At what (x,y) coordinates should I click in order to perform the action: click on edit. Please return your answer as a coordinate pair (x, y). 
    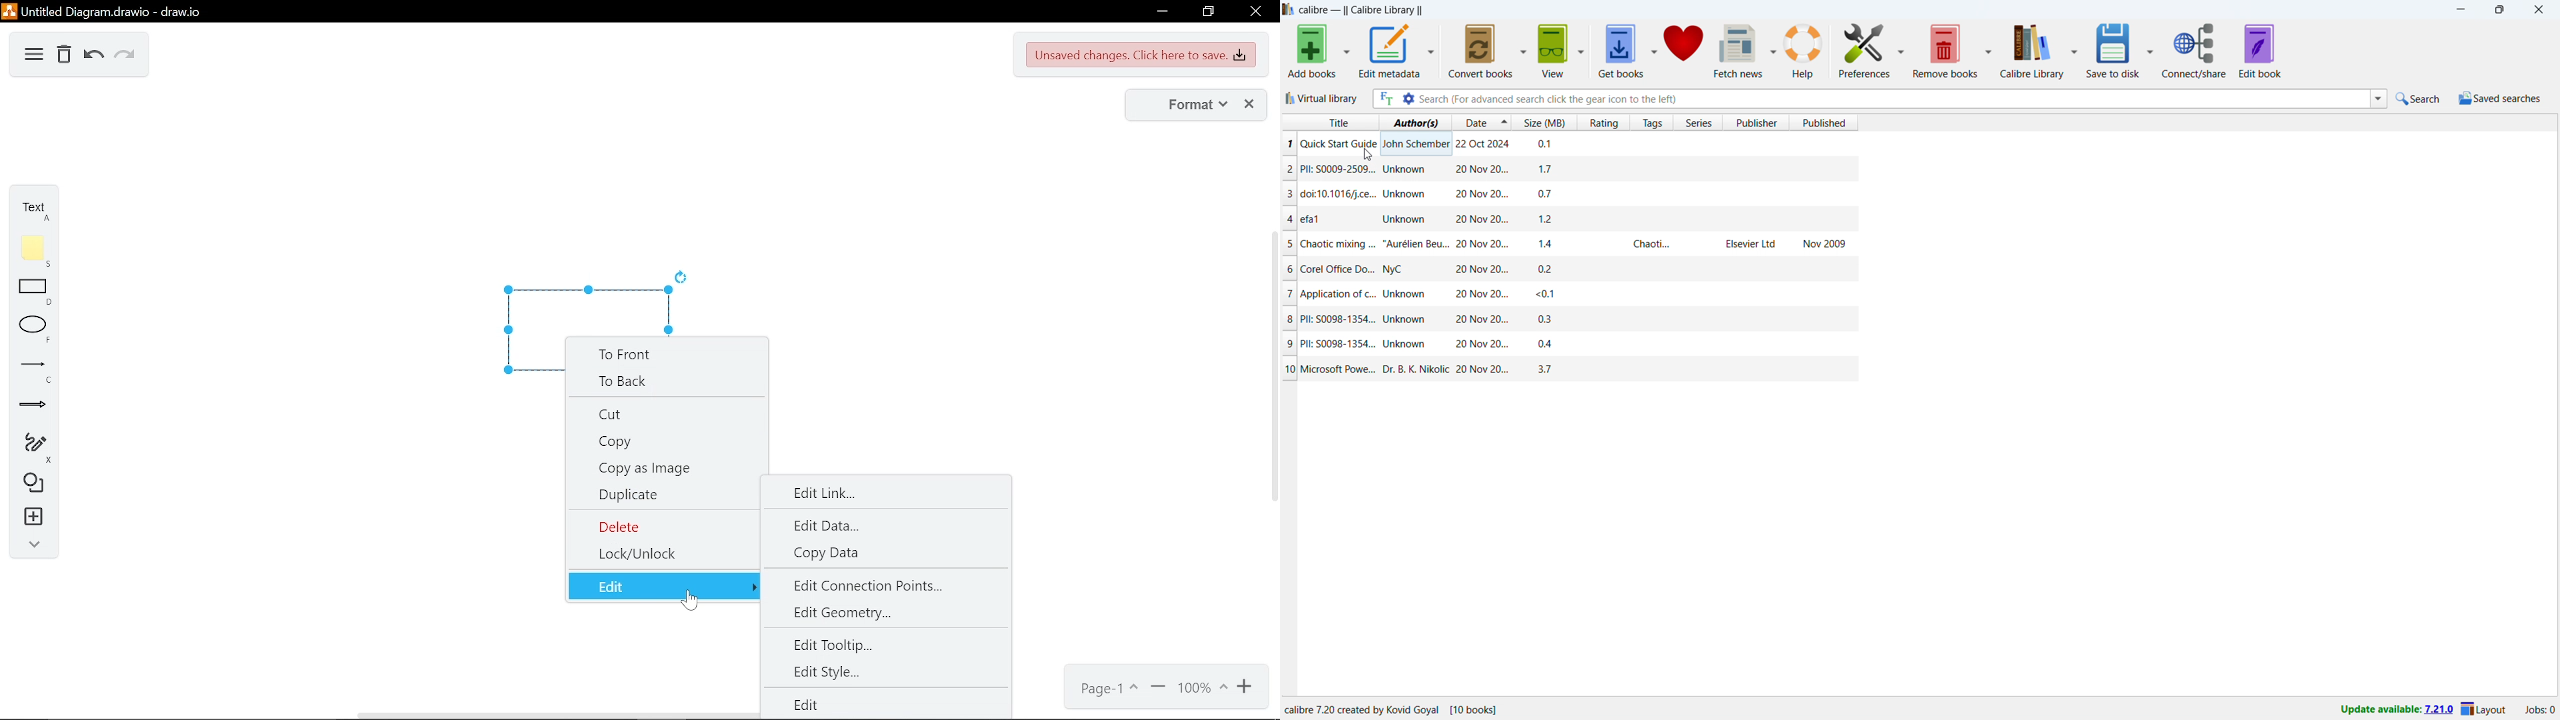
    Looking at the image, I should click on (814, 701).